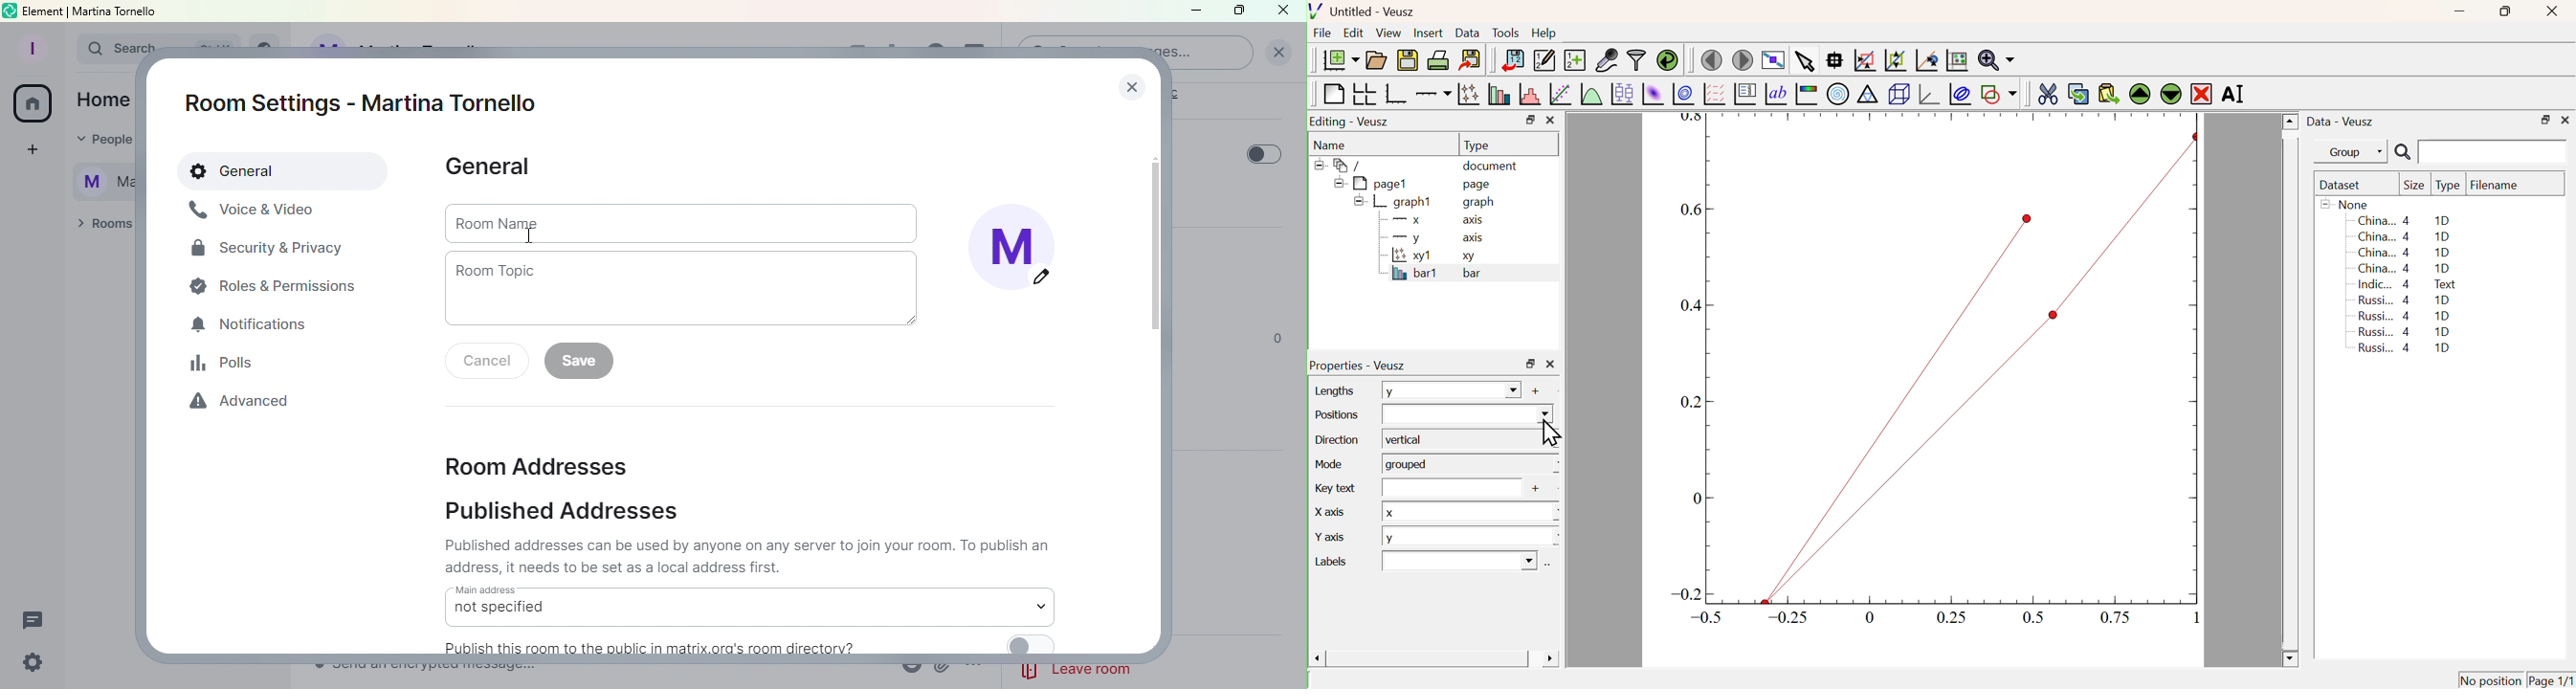  Describe the element at coordinates (2171, 93) in the screenshot. I see `Move Down` at that location.